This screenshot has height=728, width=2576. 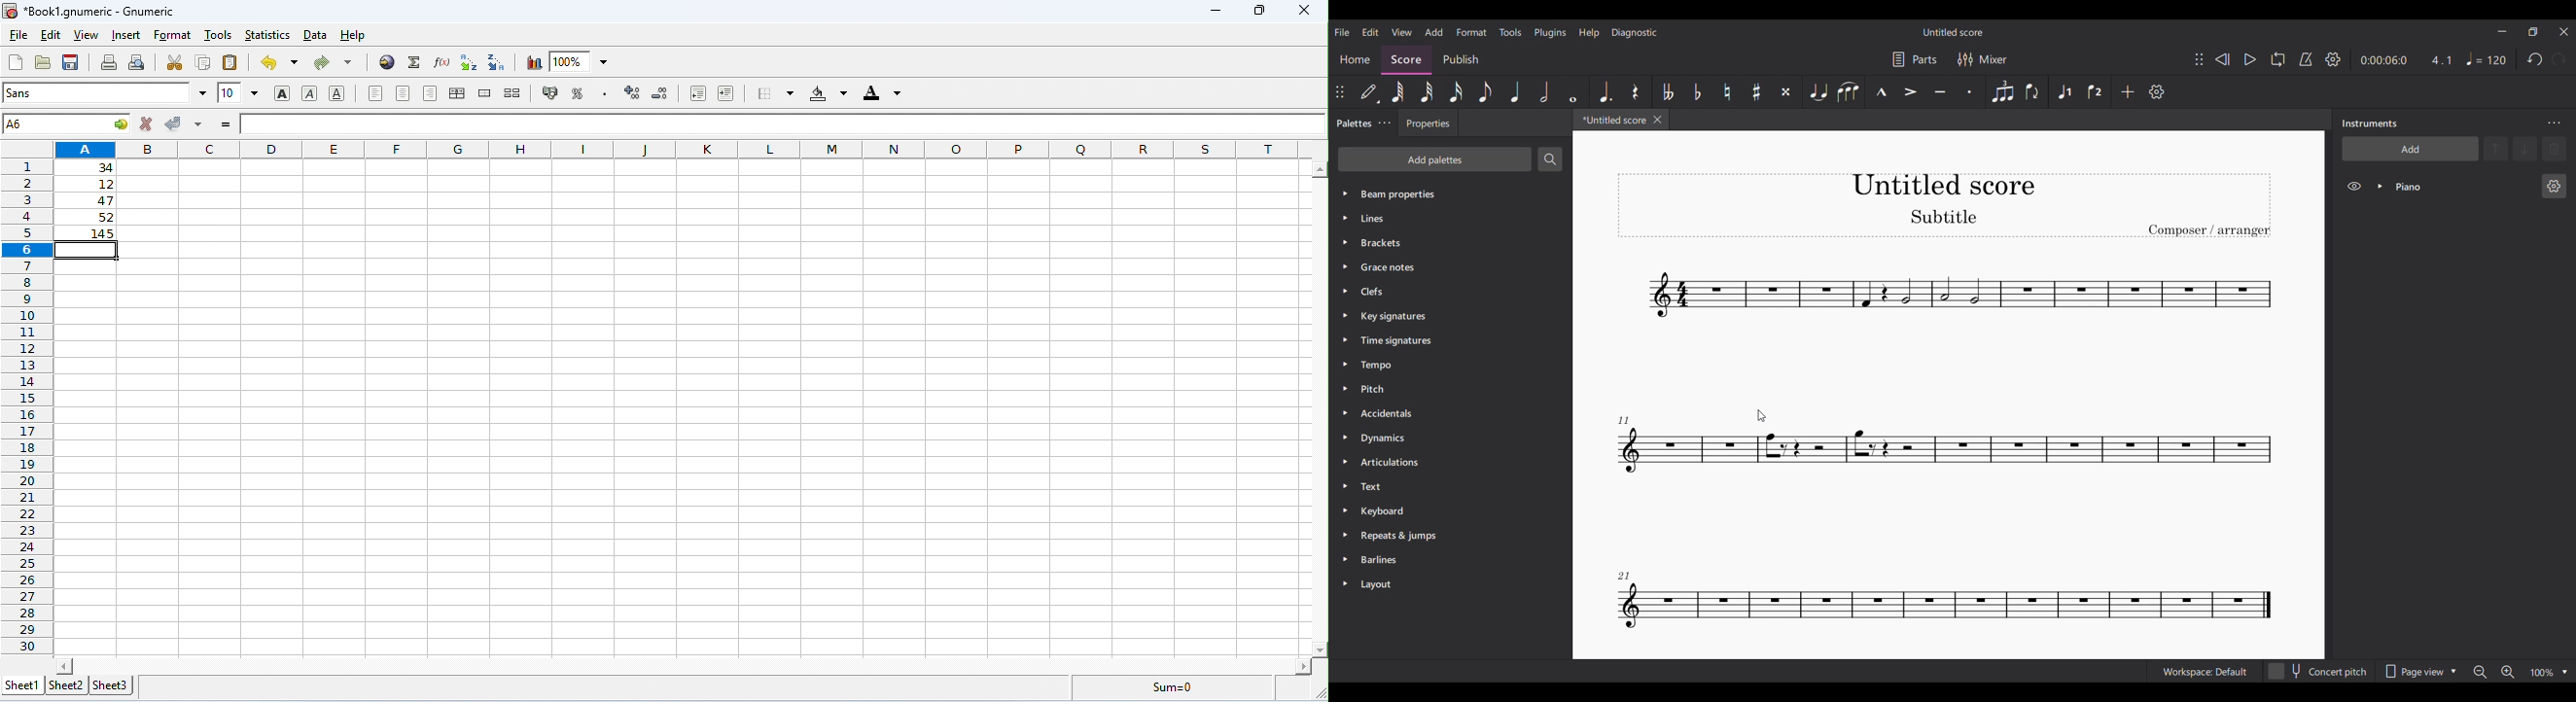 I want to click on Undo, so click(x=2536, y=59).